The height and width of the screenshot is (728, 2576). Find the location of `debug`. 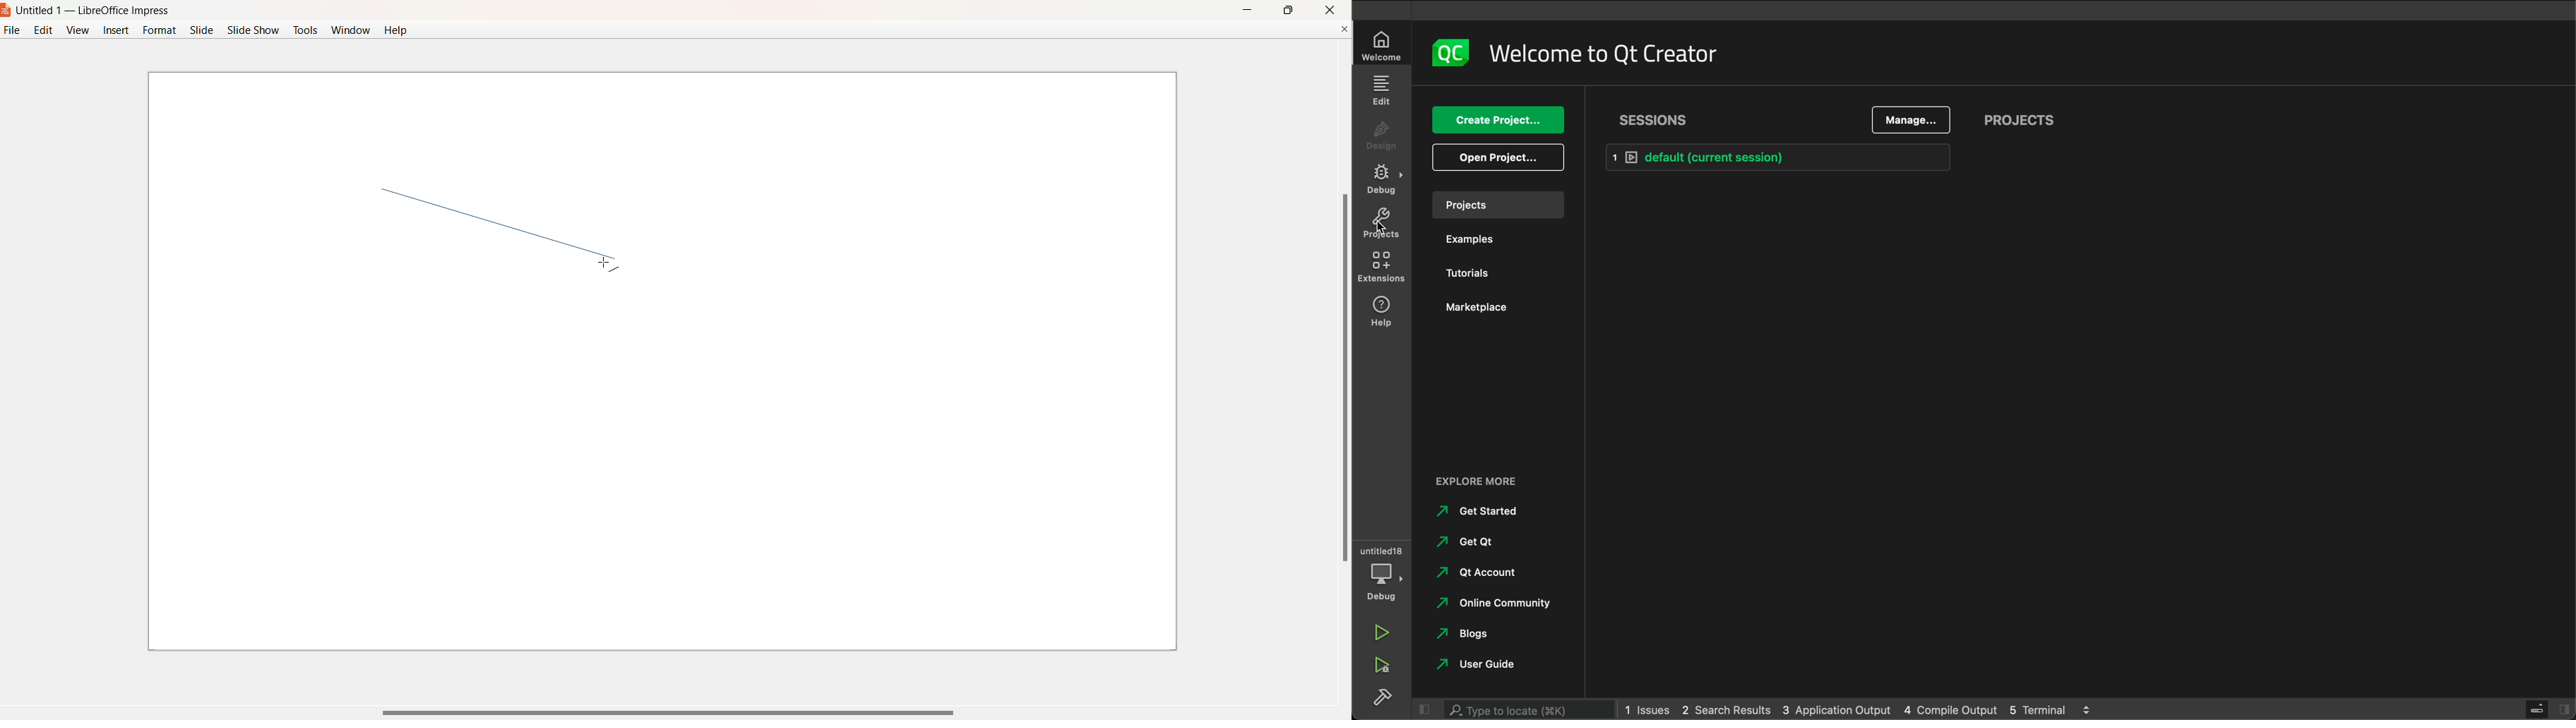

debug is located at coordinates (1384, 585).